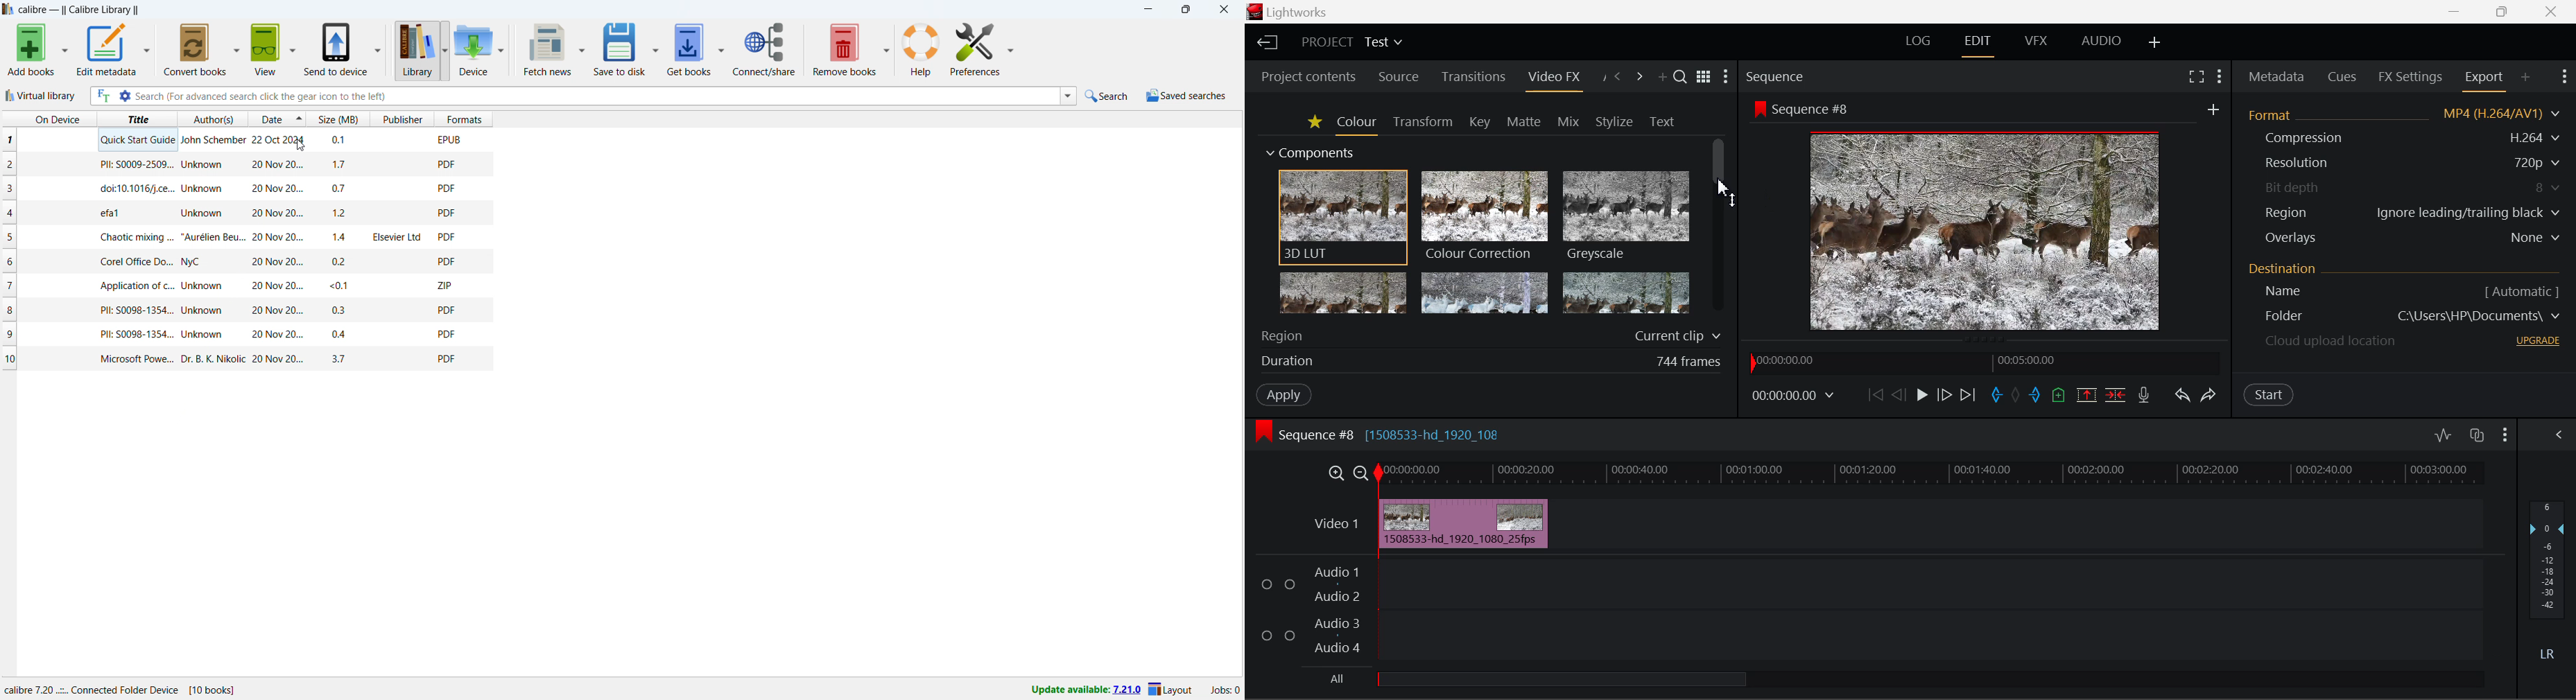 The width and height of the screenshot is (2576, 700). Describe the element at coordinates (2211, 395) in the screenshot. I see `Redo` at that location.